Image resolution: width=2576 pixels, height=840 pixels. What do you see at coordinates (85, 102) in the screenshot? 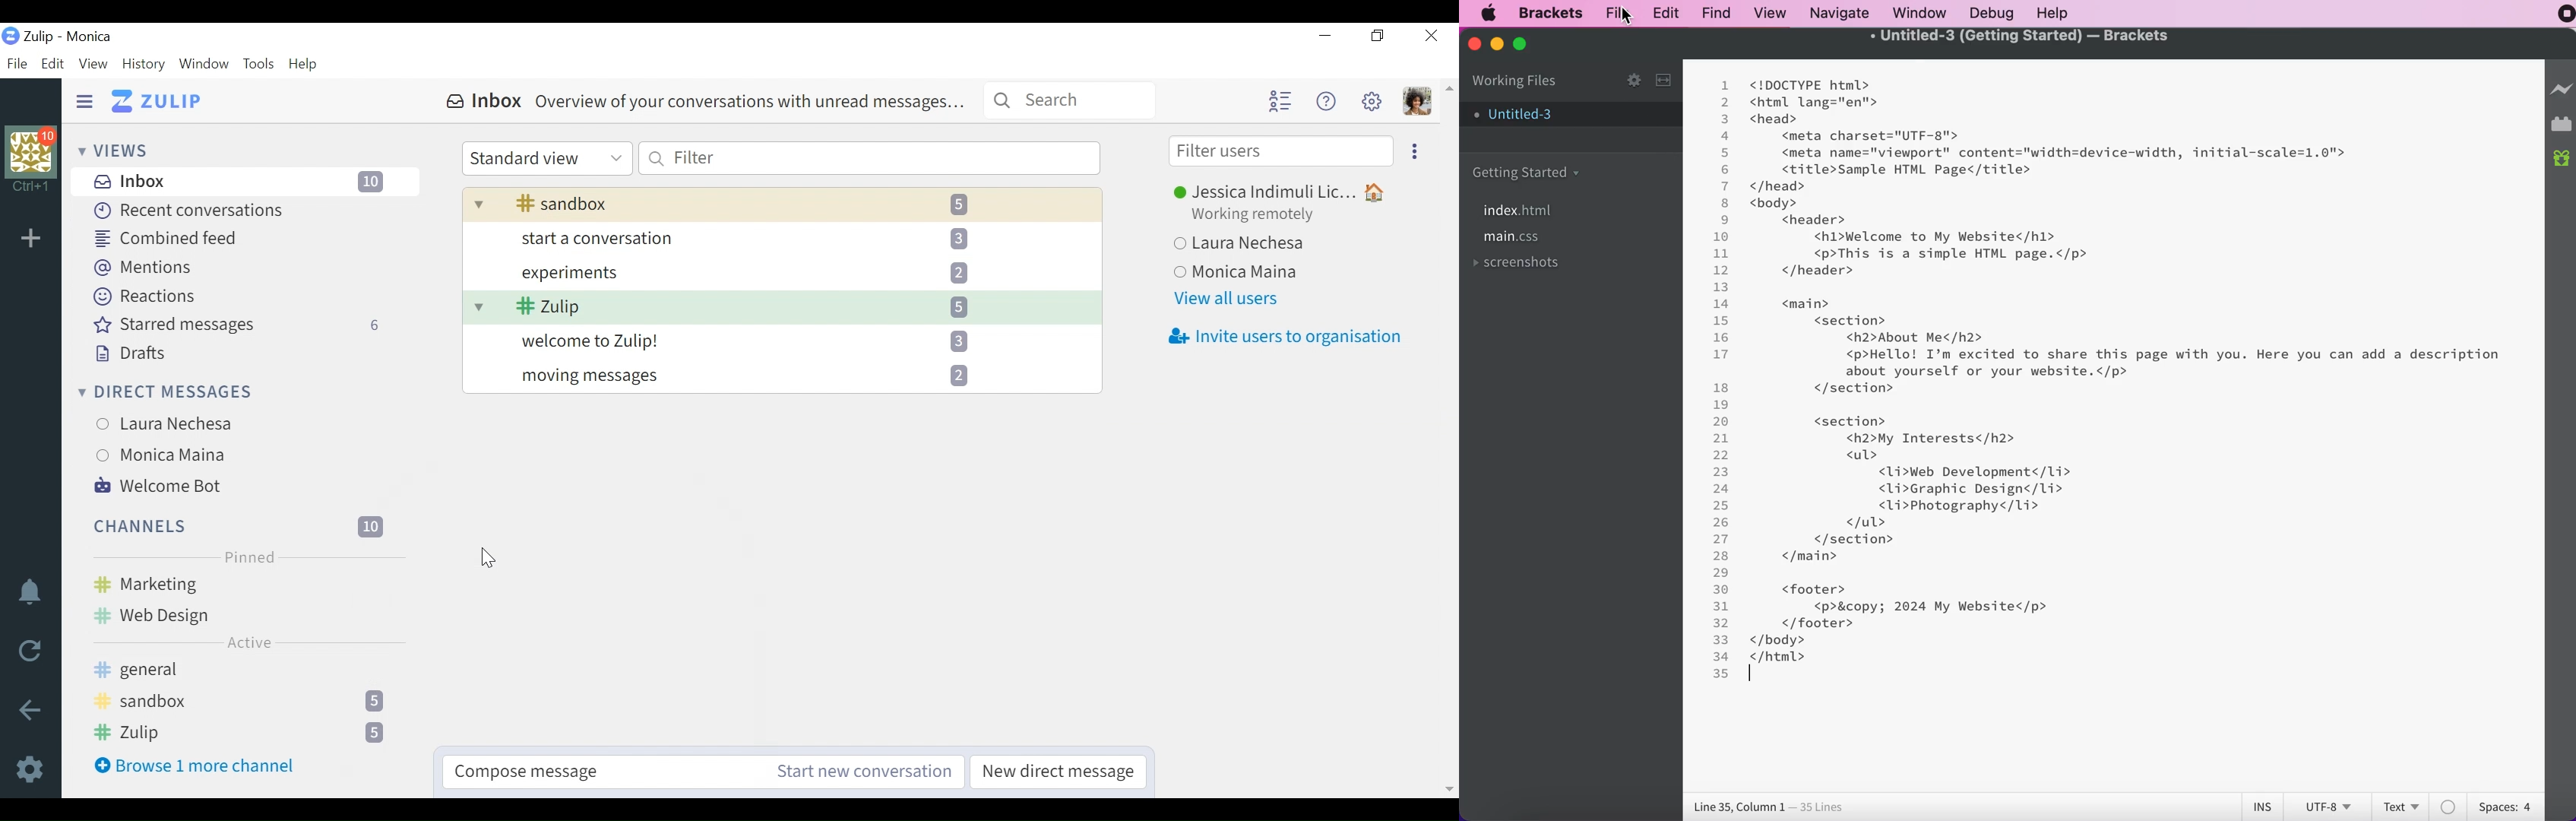
I see `Hide Sidepane` at bounding box center [85, 102].